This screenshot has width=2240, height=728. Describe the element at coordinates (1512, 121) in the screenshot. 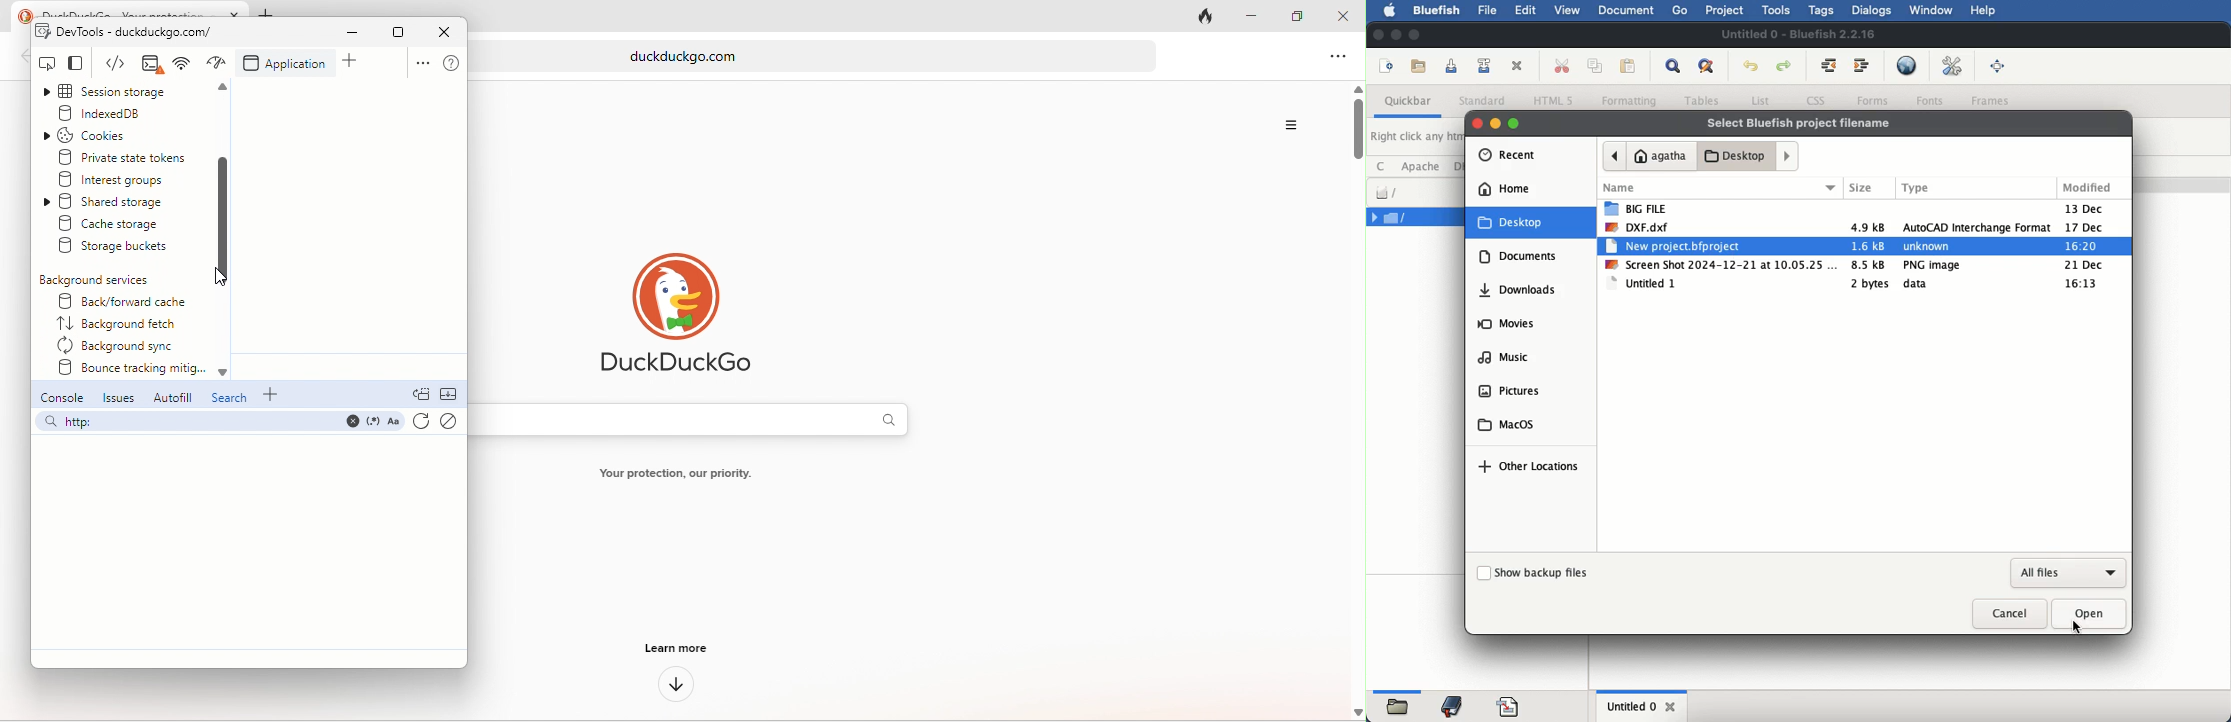

I see `maximise` at that location.